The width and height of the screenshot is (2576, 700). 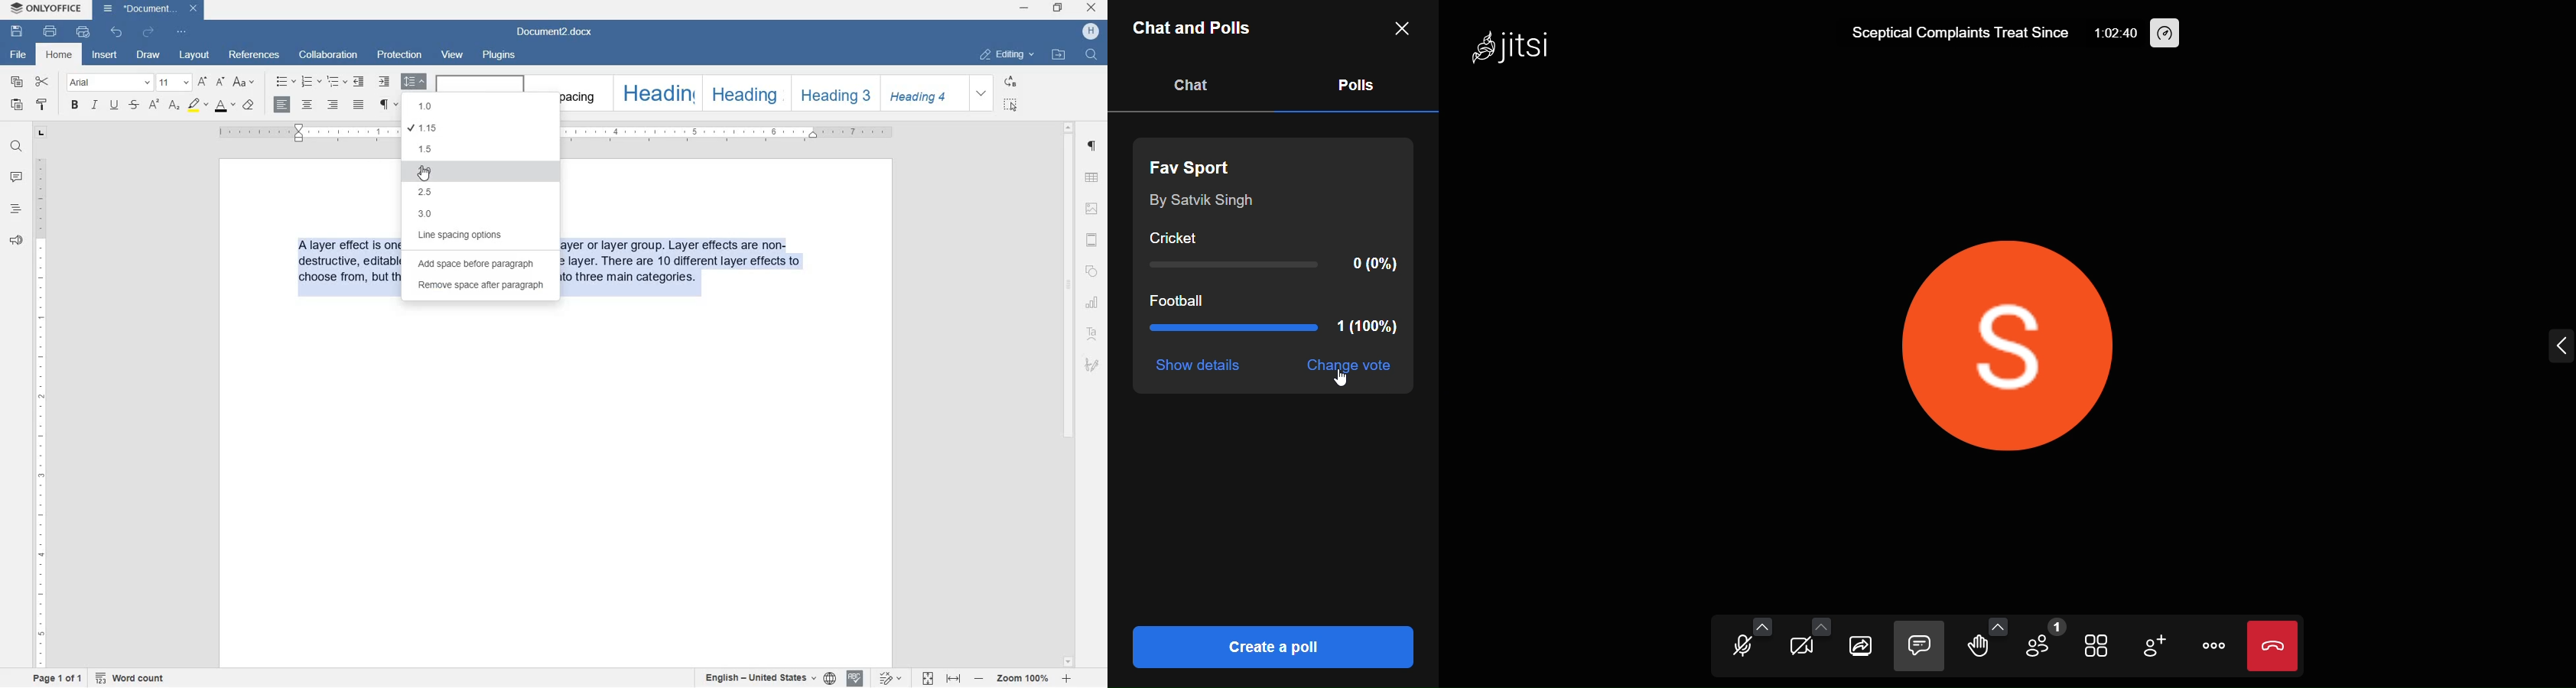 What do you see at coordinates (247, 105) in the screenshot?
I see `clear style` at bounding box center [247, 105].